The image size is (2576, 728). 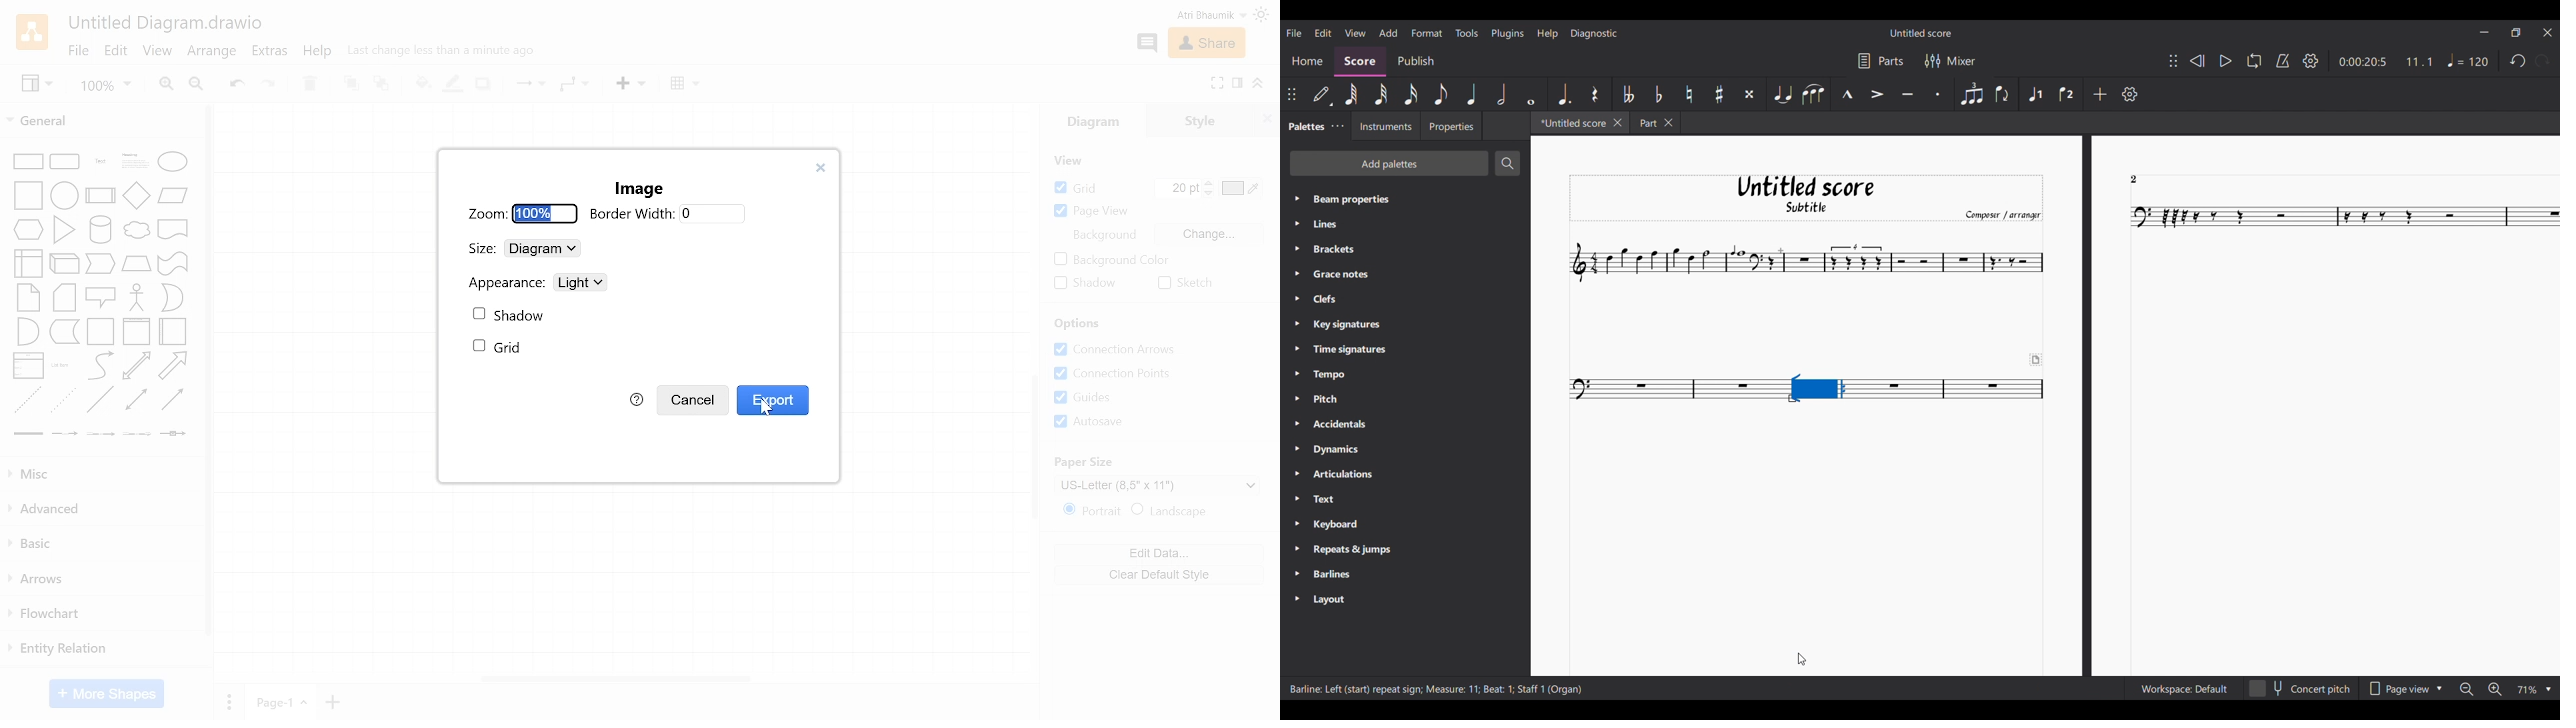 What do you see at coordinates (1155, 551) in the screenshot?
I see `Edit data` at bounding box center [1155, 551].